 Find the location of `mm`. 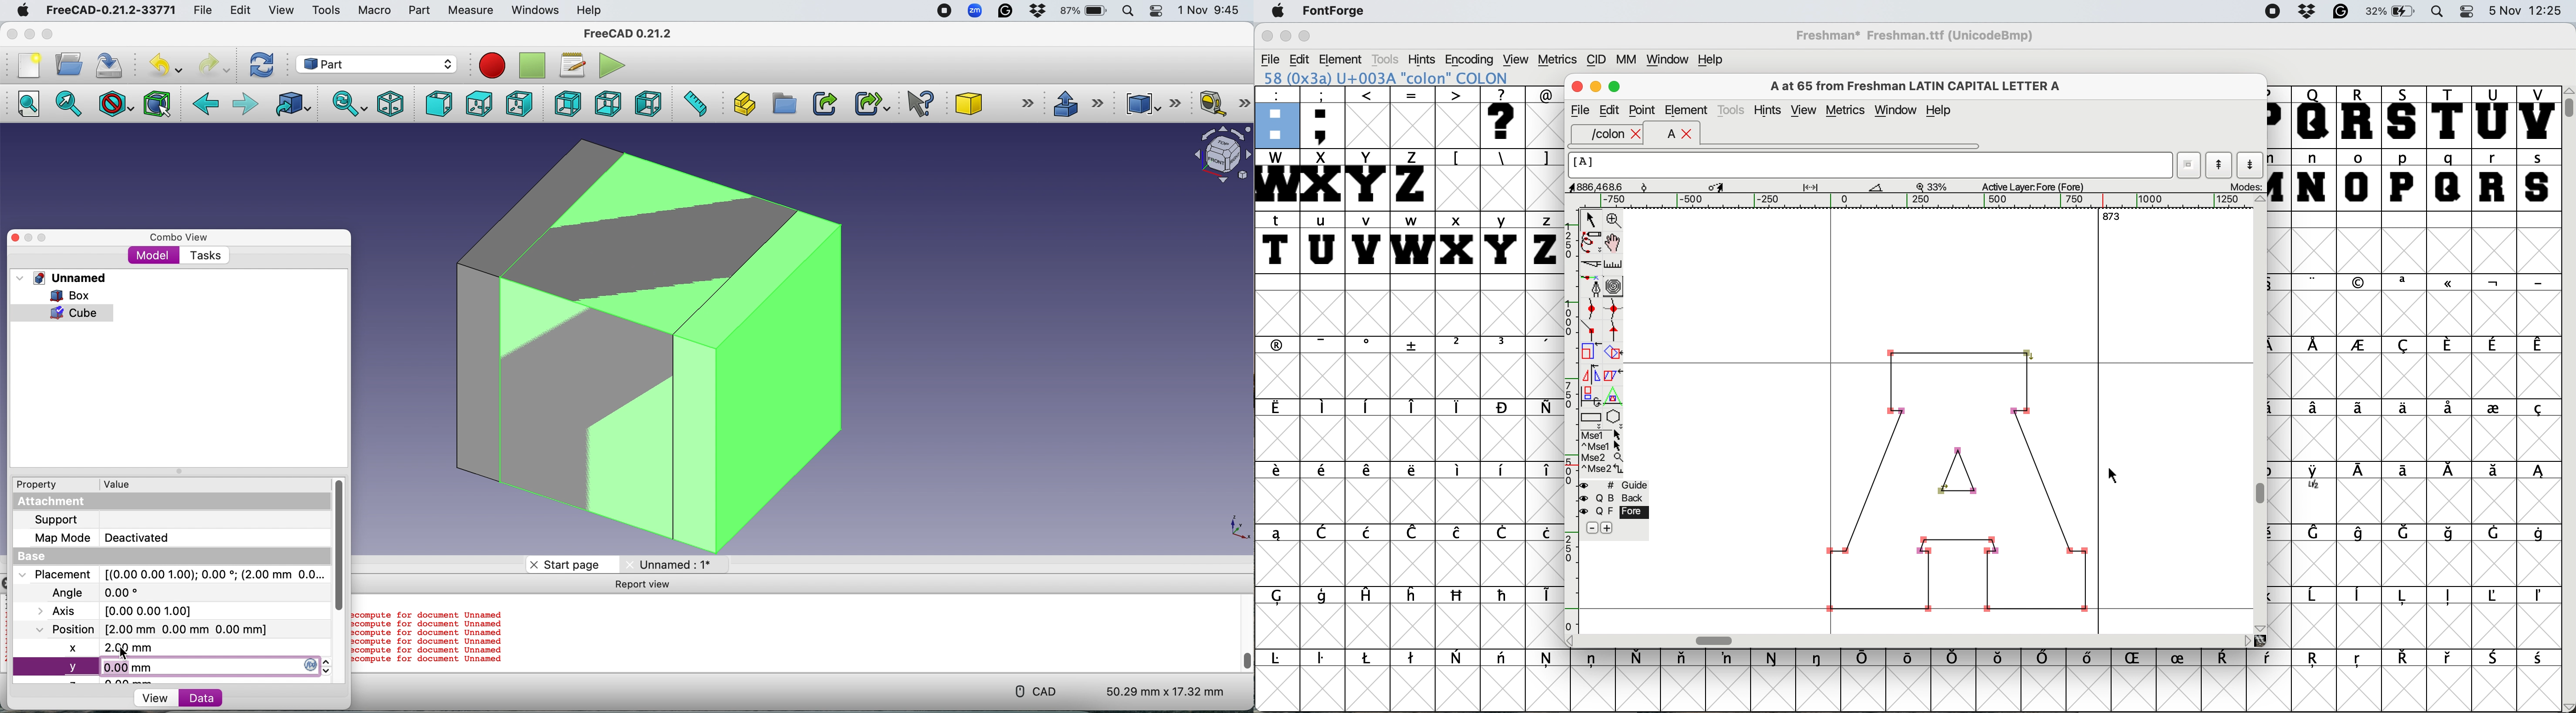

mm is located at coordinates (1625, 58).